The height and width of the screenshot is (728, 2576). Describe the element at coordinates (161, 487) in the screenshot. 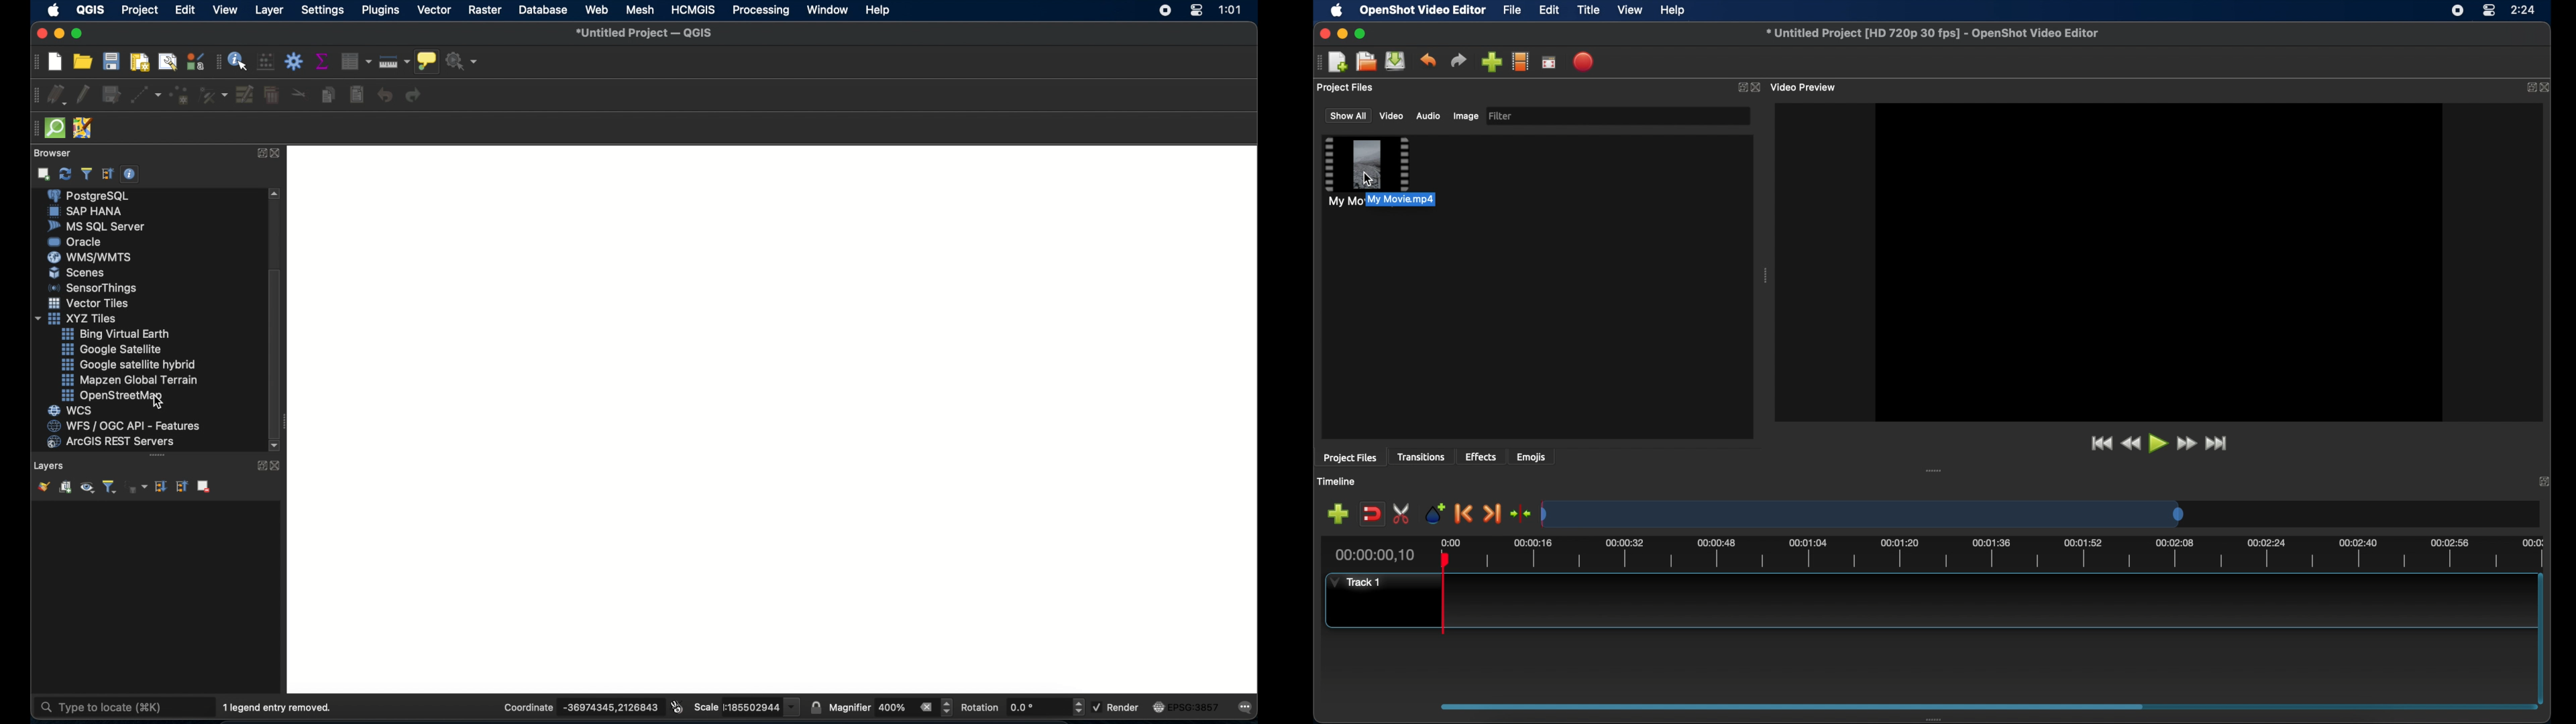

I see `expand all` at that location.